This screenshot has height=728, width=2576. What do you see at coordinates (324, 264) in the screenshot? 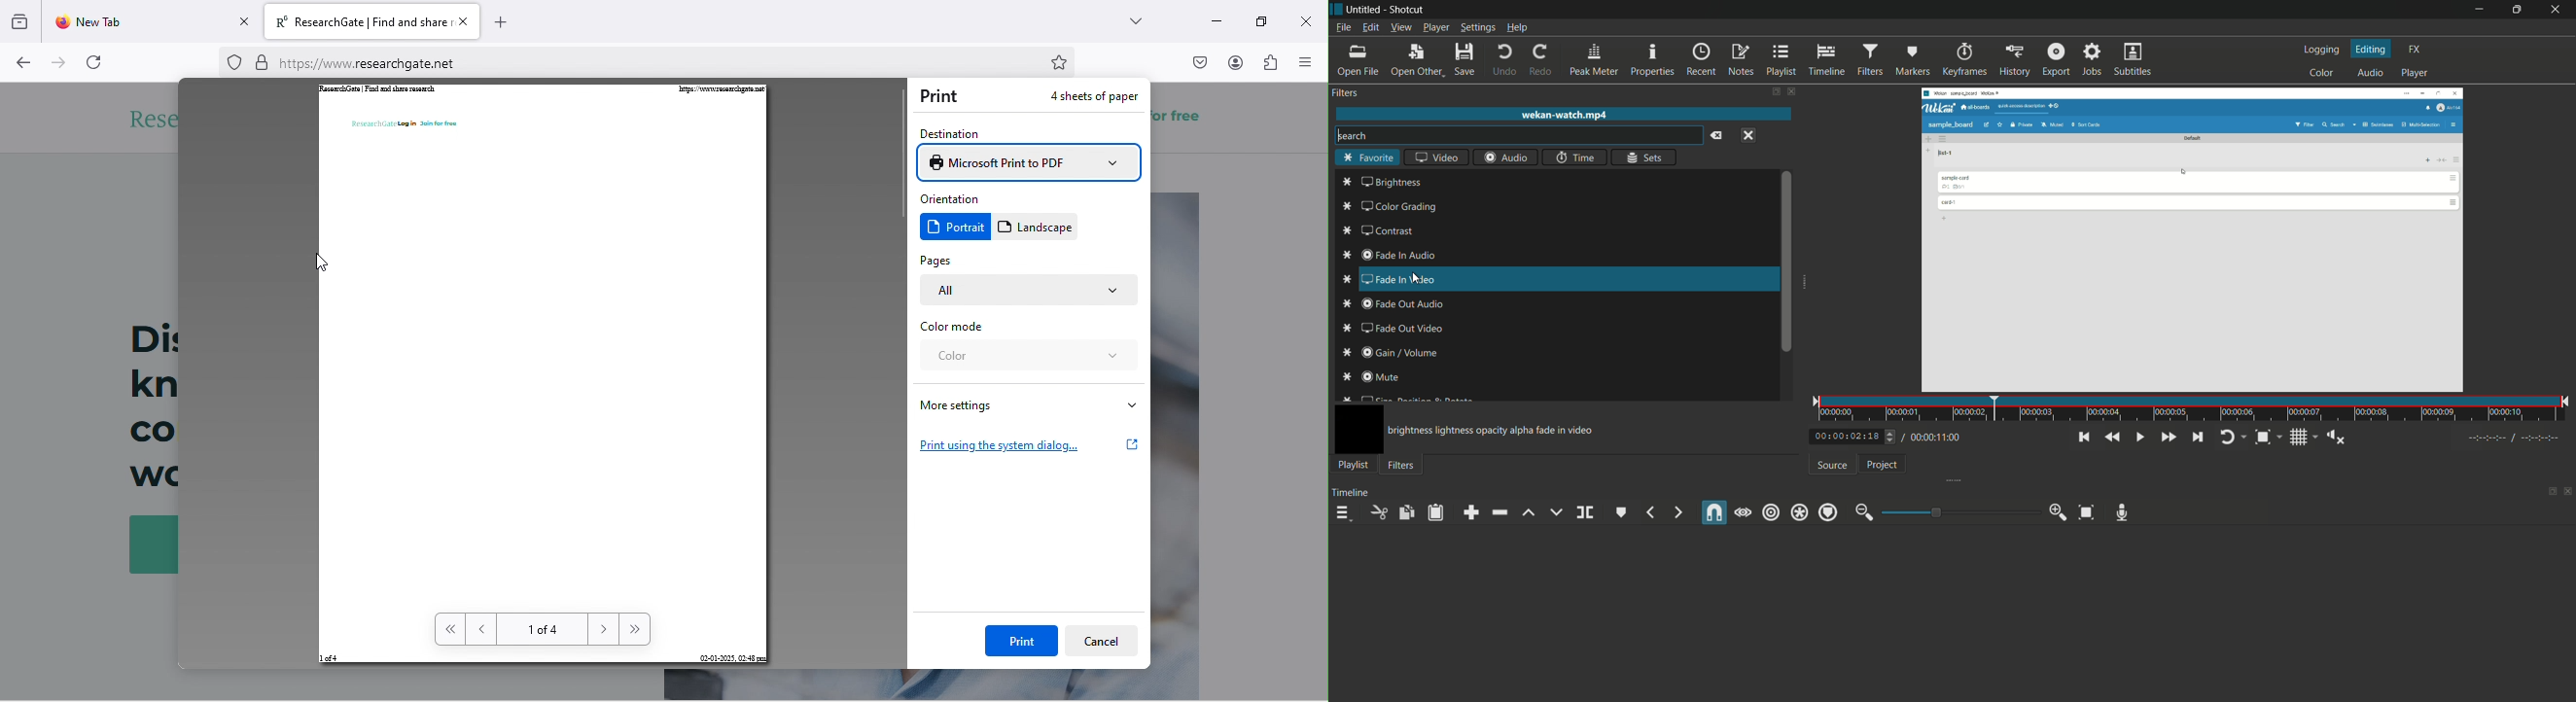
I see `cursor movement` at bounding box center [324, 264].